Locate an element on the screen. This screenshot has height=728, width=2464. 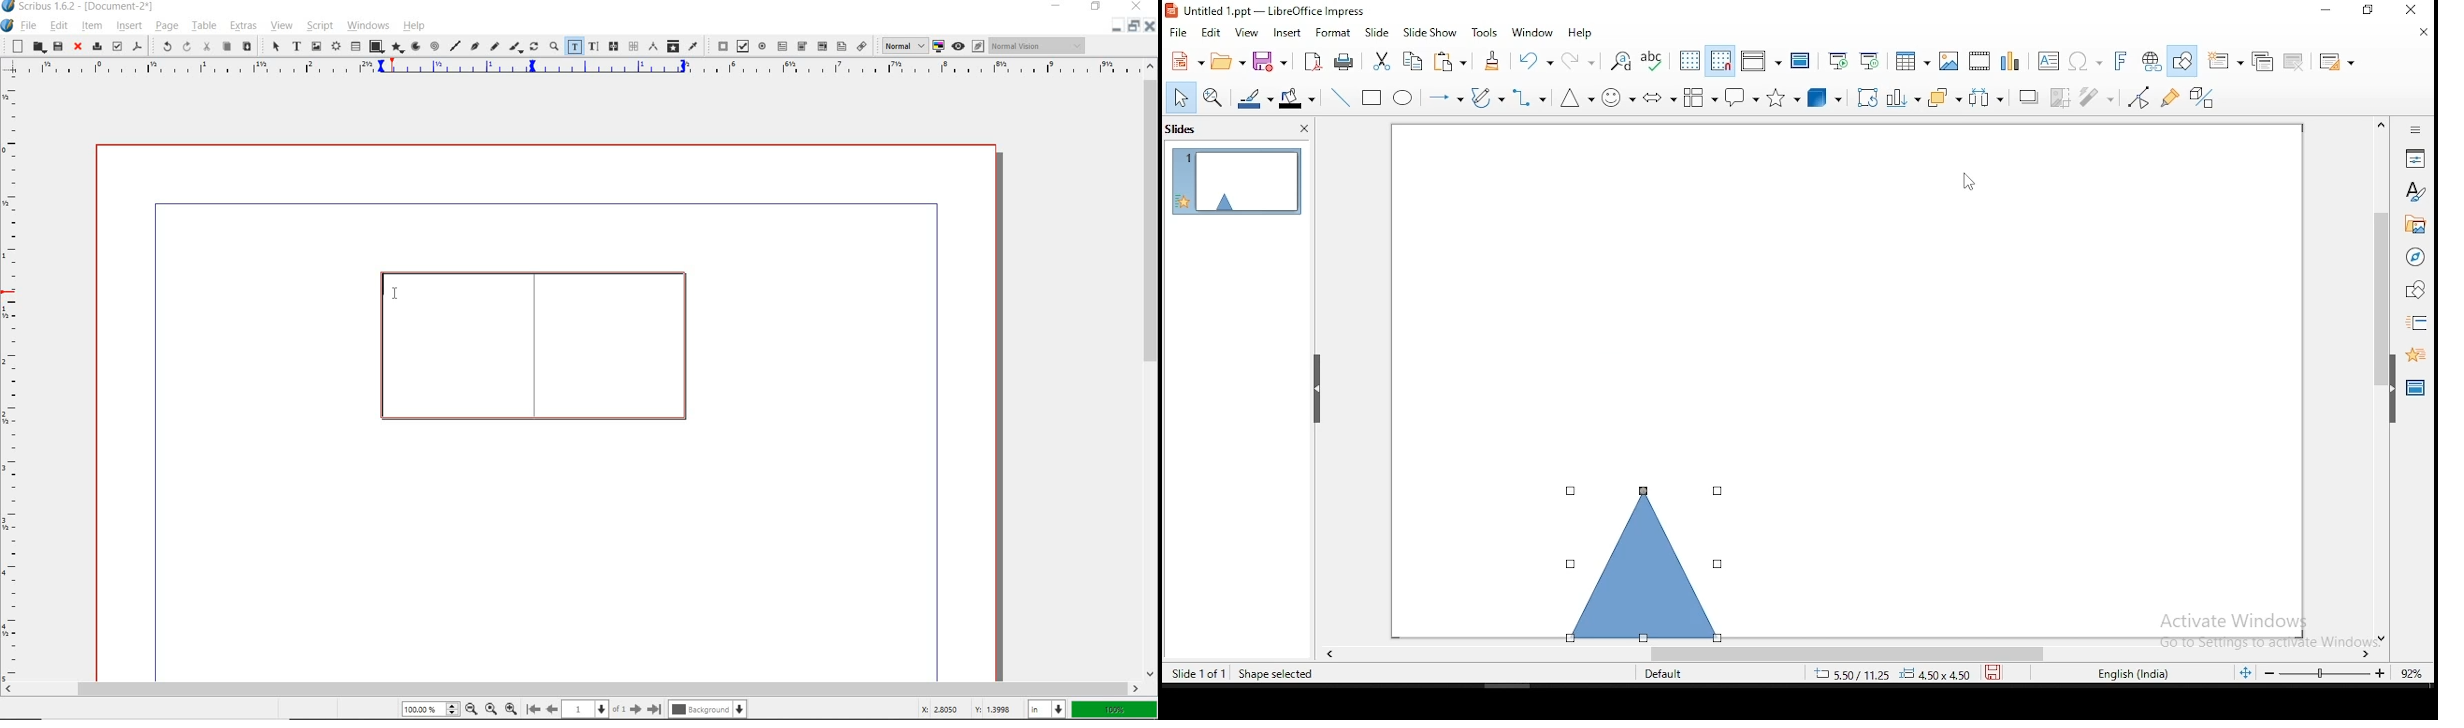
filter is located at coordinates (2101, 97).